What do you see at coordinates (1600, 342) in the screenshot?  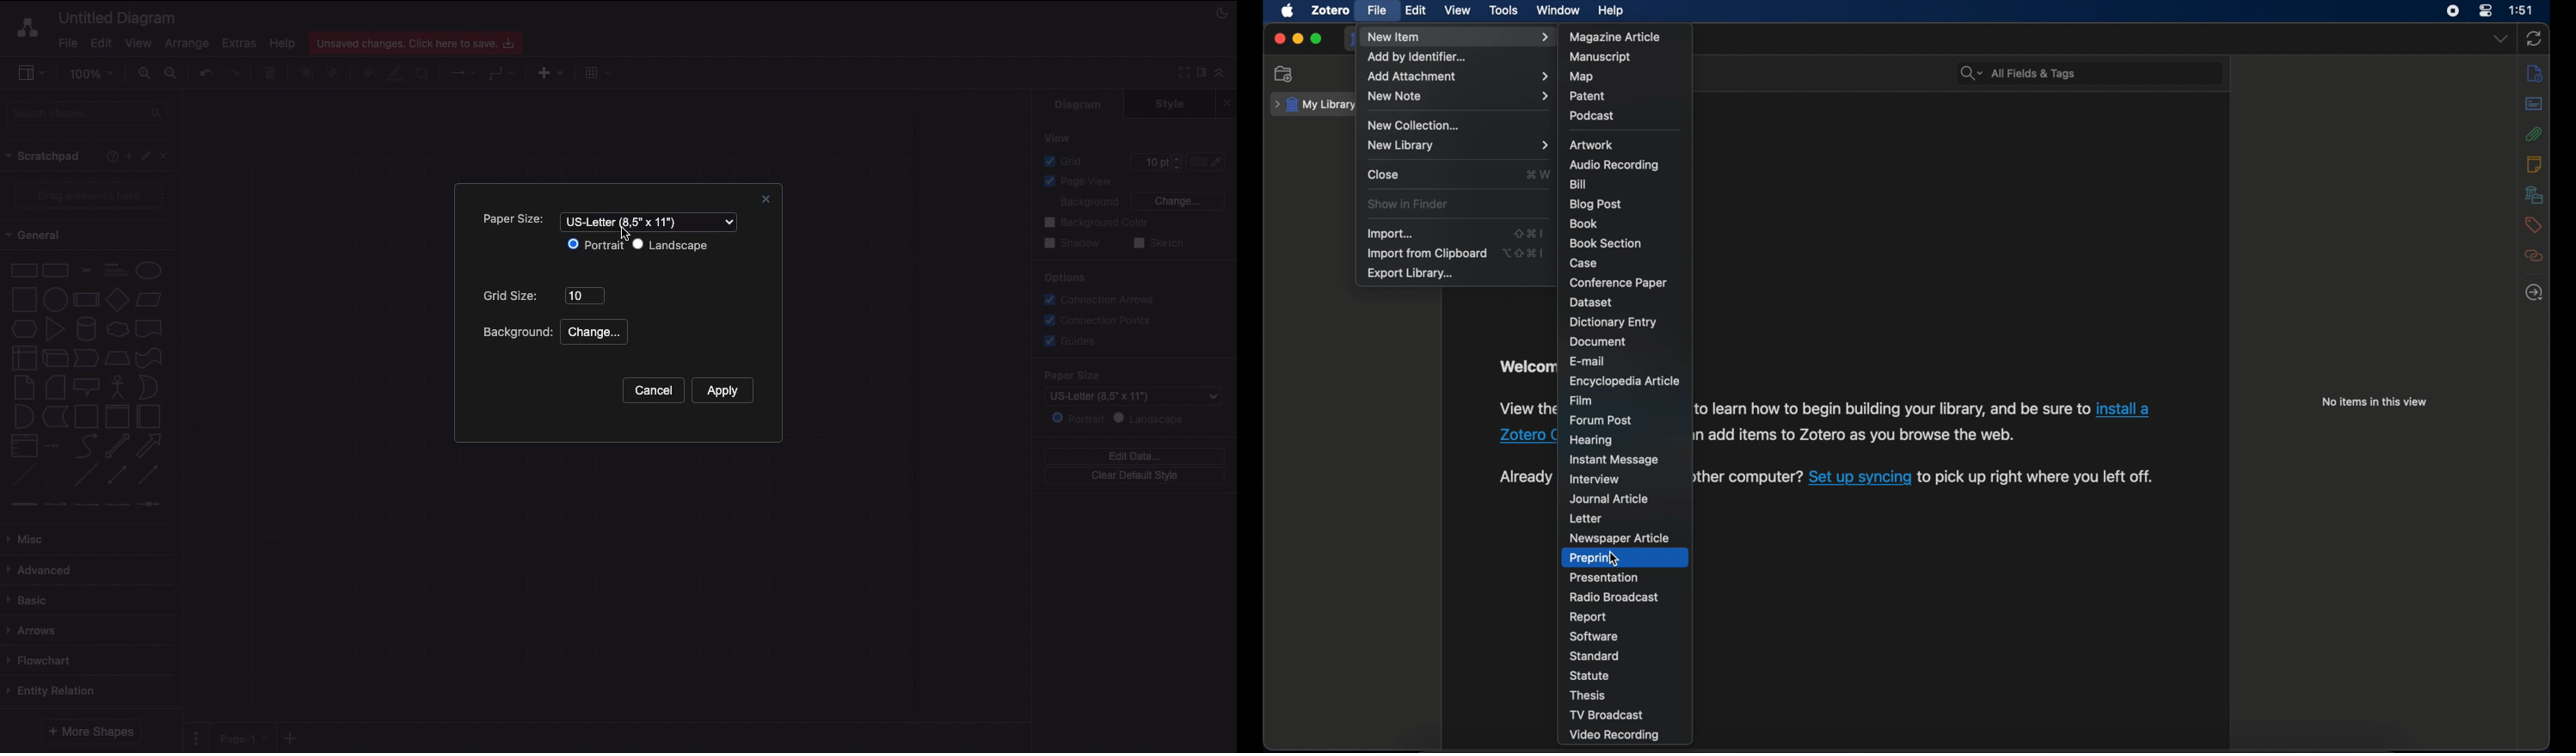 I see `document` at bounding box center [1600, 342].